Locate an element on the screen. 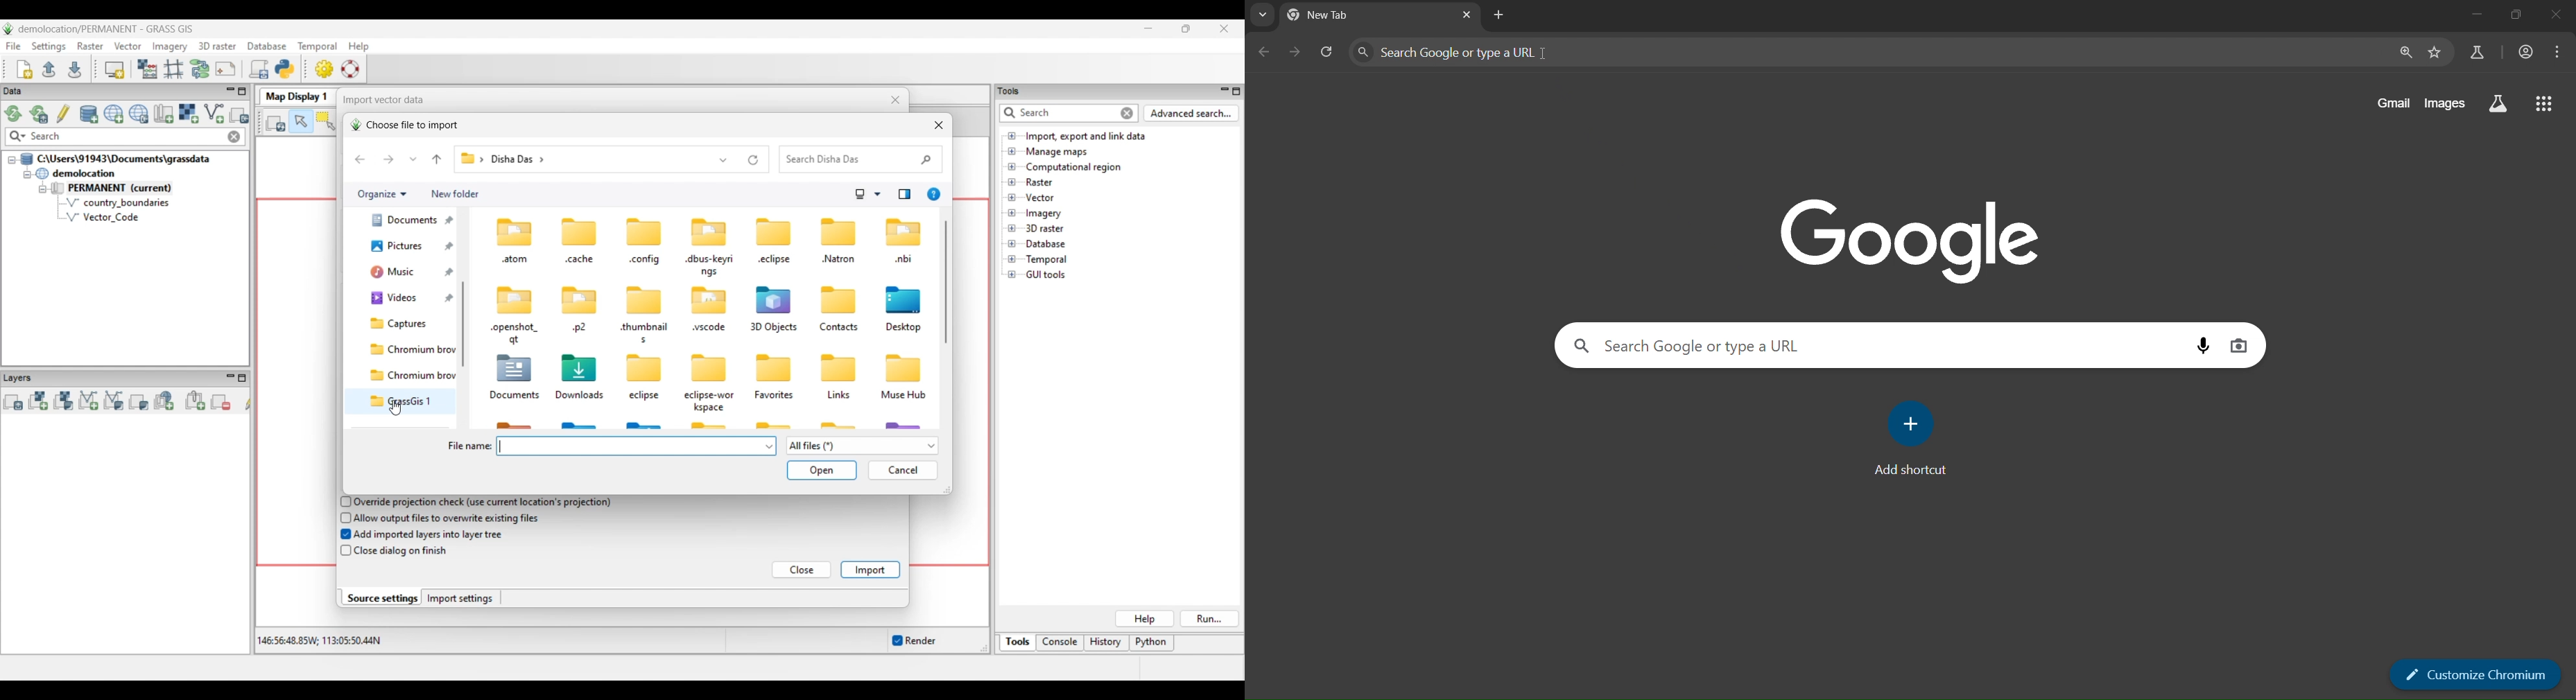 This screenshot has height=700, width=2576. «eclipse is located at coordinates (776, 261).